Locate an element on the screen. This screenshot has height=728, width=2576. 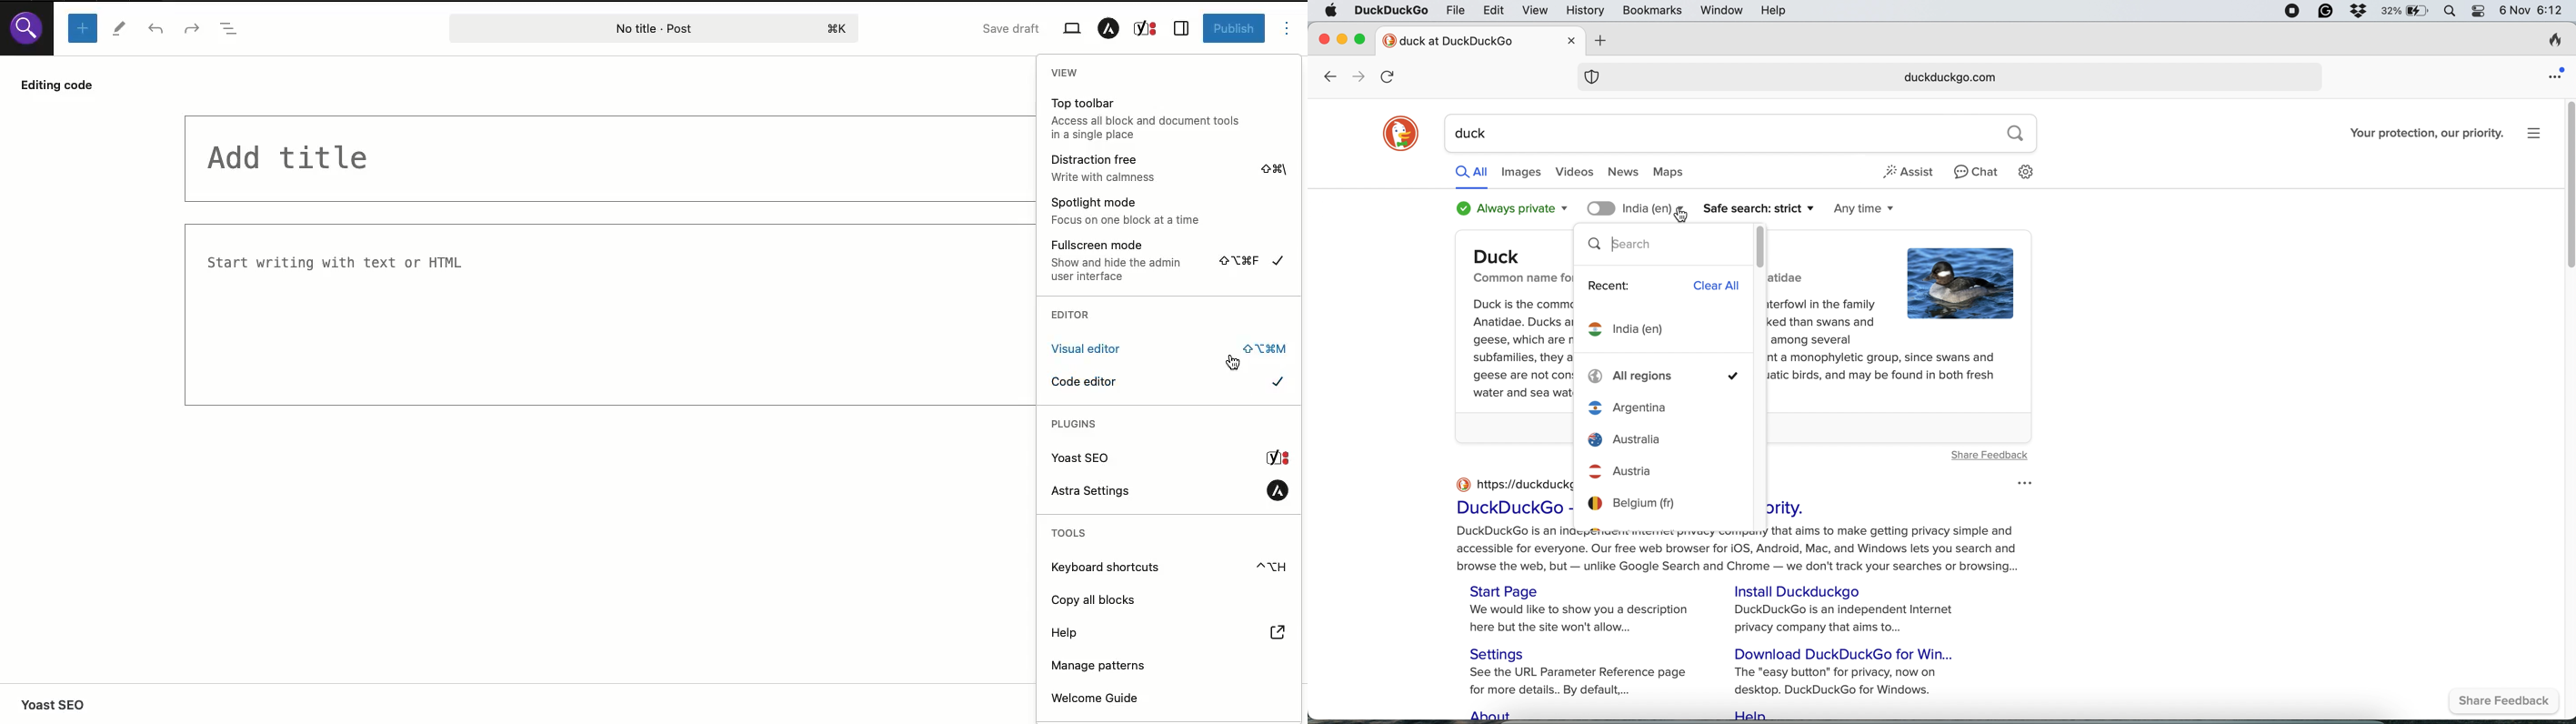
Astra is located at coordinates (1166, 491).